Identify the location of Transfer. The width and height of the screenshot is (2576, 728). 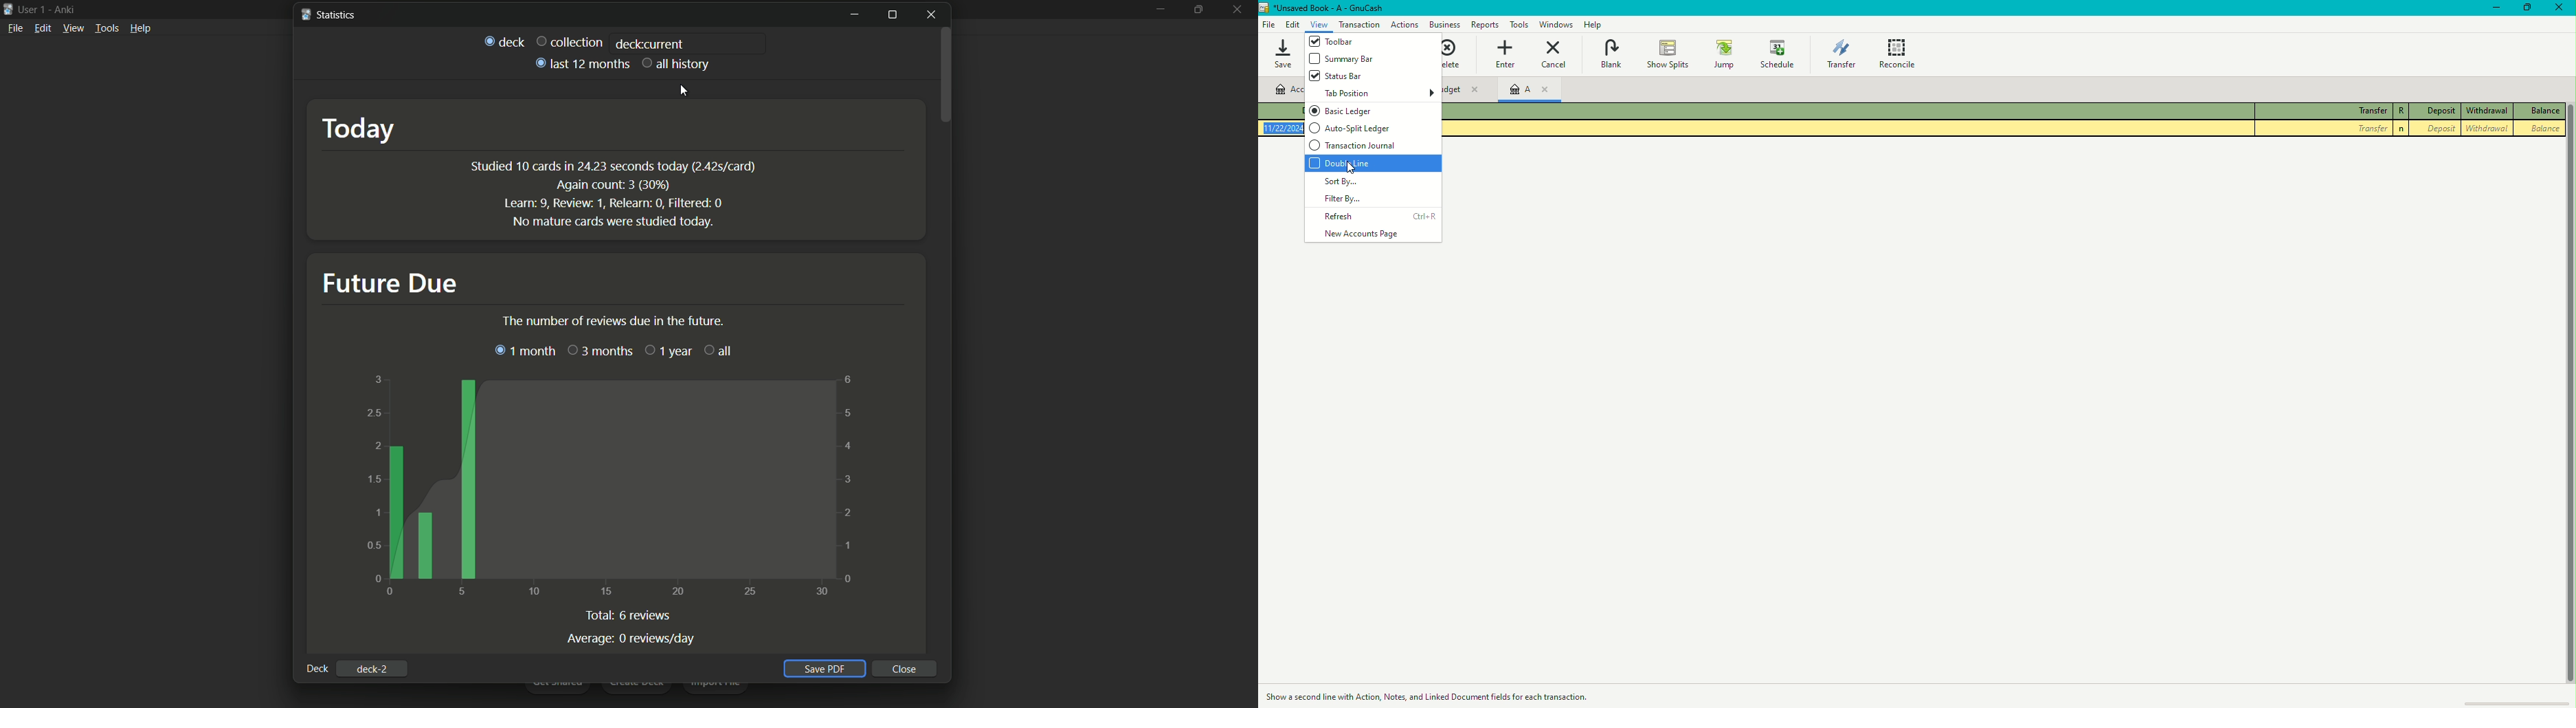
(2318, 111).